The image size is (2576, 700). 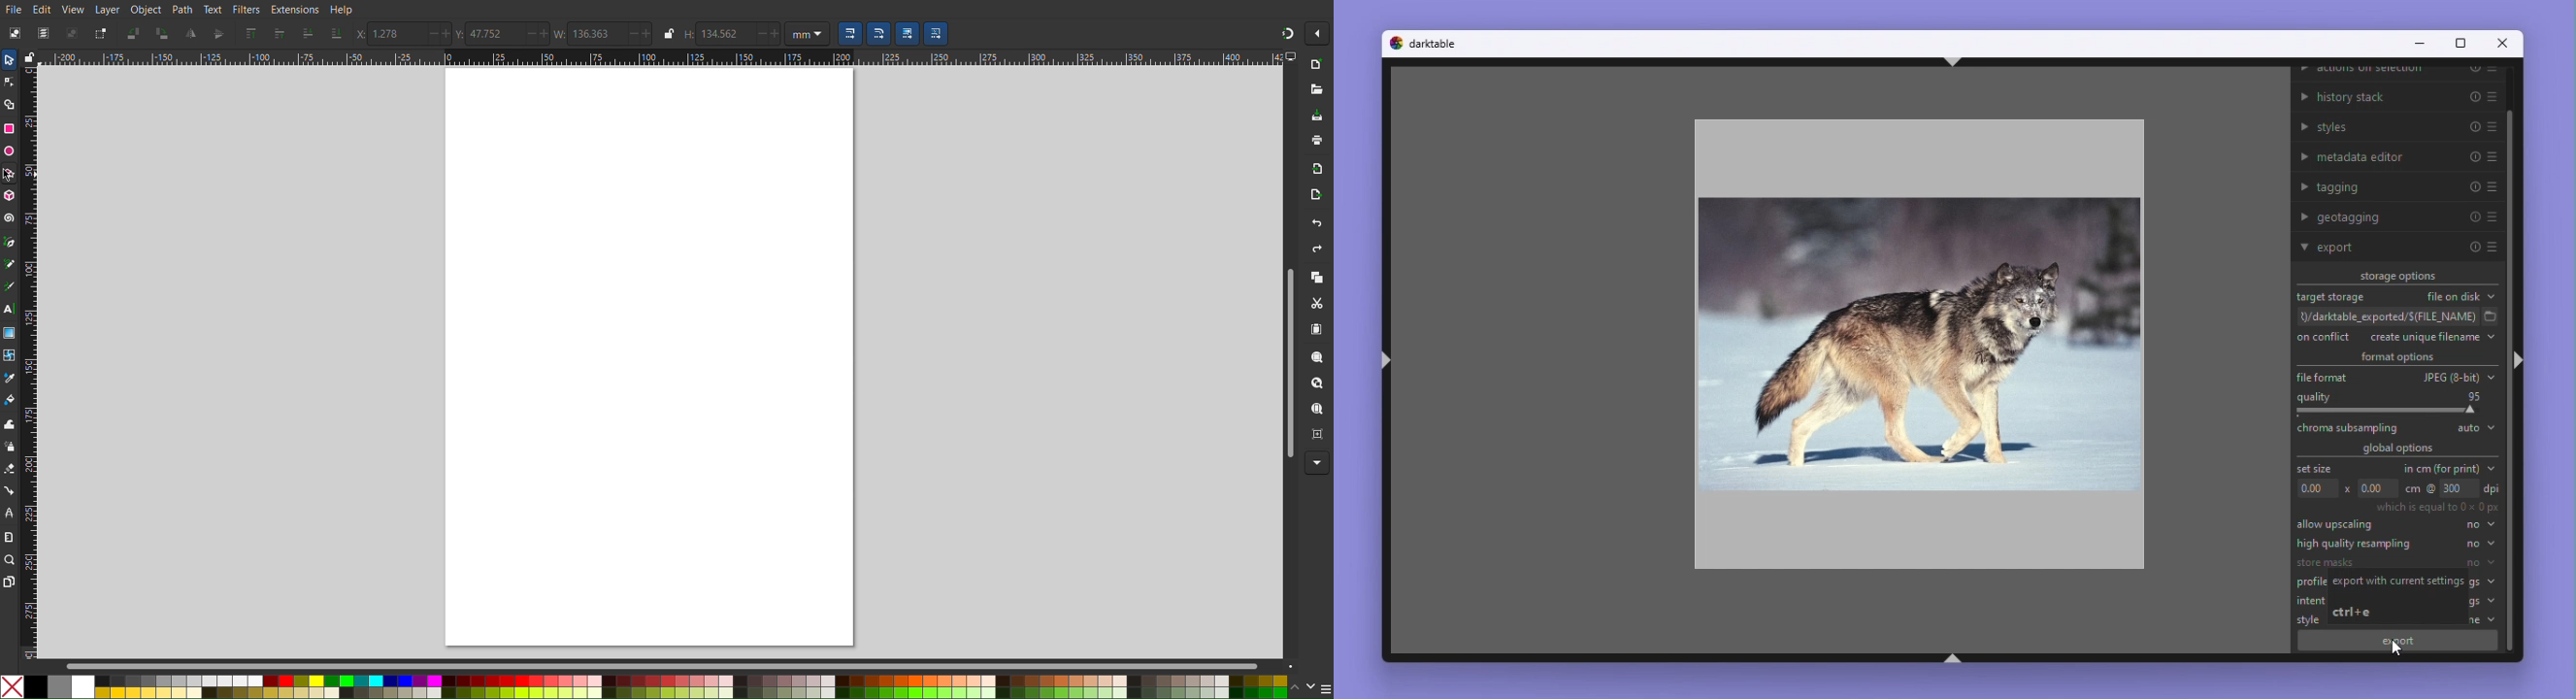 What do you see at coordinates (1316, 224) in the screenshot?
I see `Undo` at bounding box center [1316, 224].